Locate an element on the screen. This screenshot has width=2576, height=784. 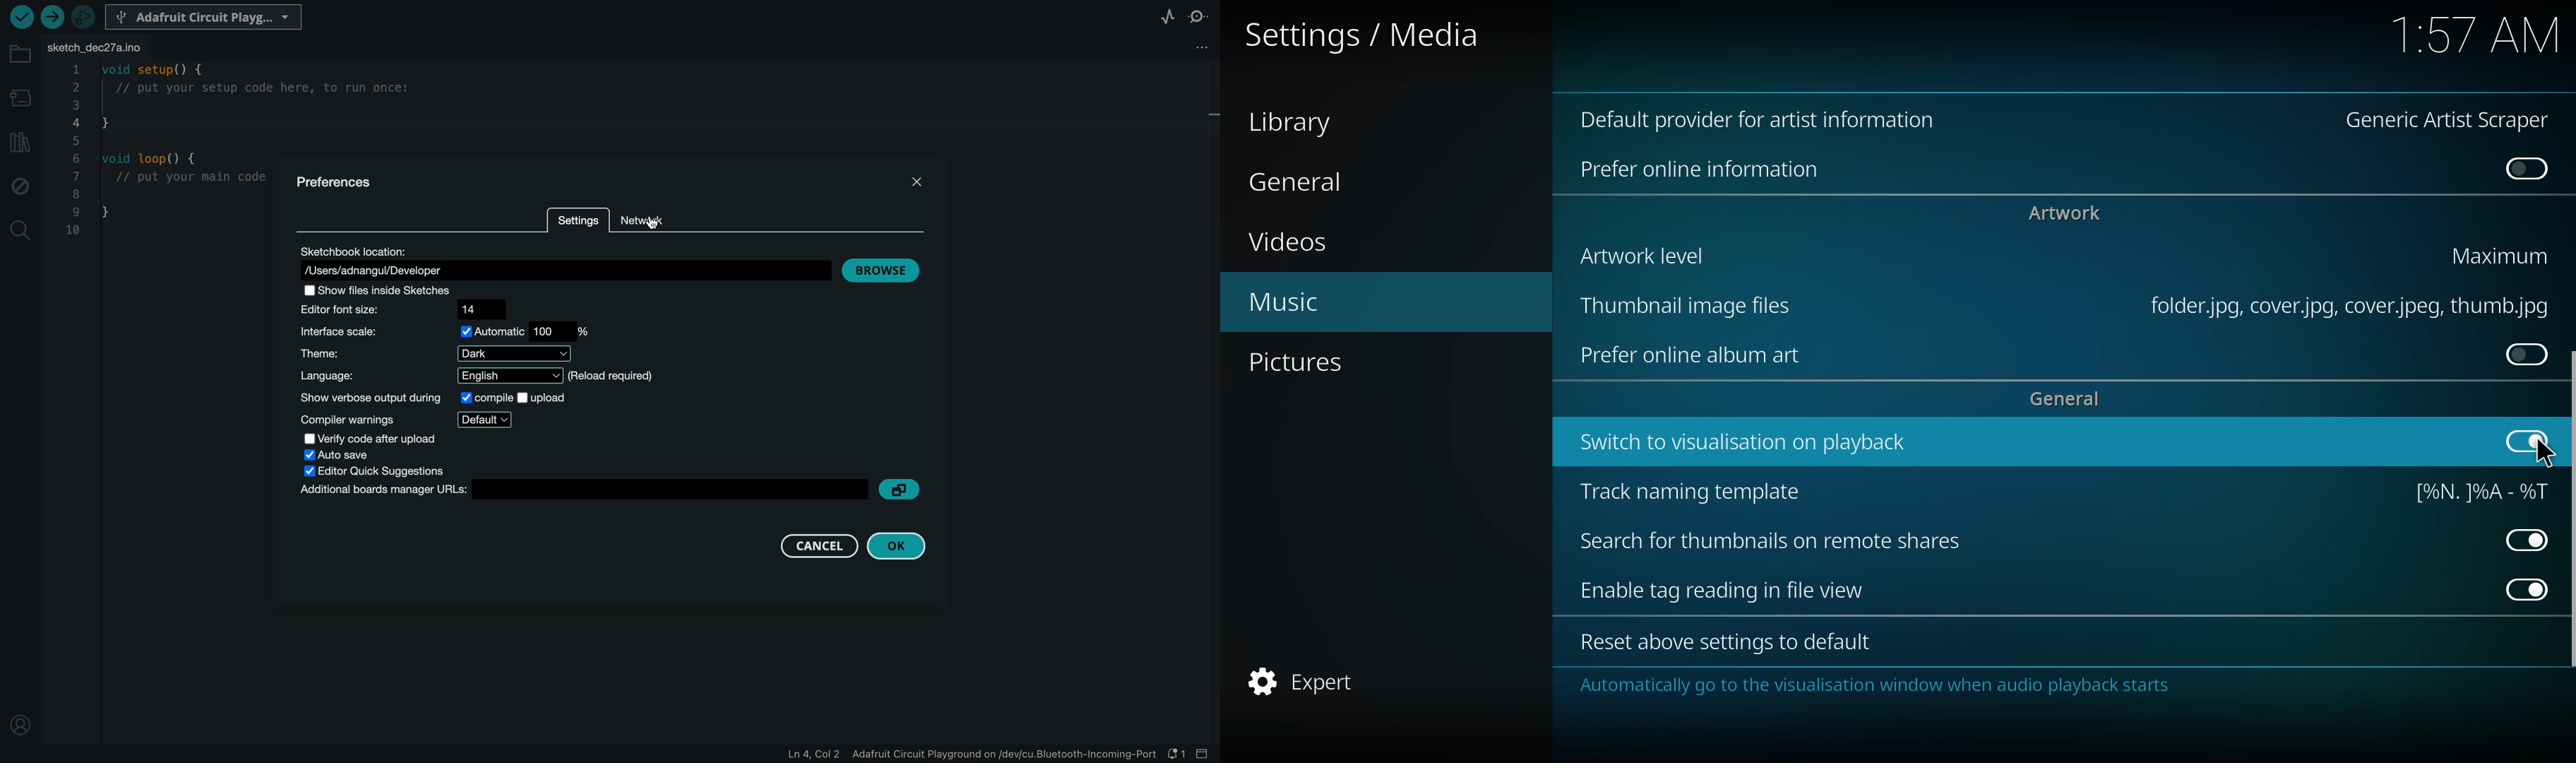
default is located at coordinates (1767, 120).